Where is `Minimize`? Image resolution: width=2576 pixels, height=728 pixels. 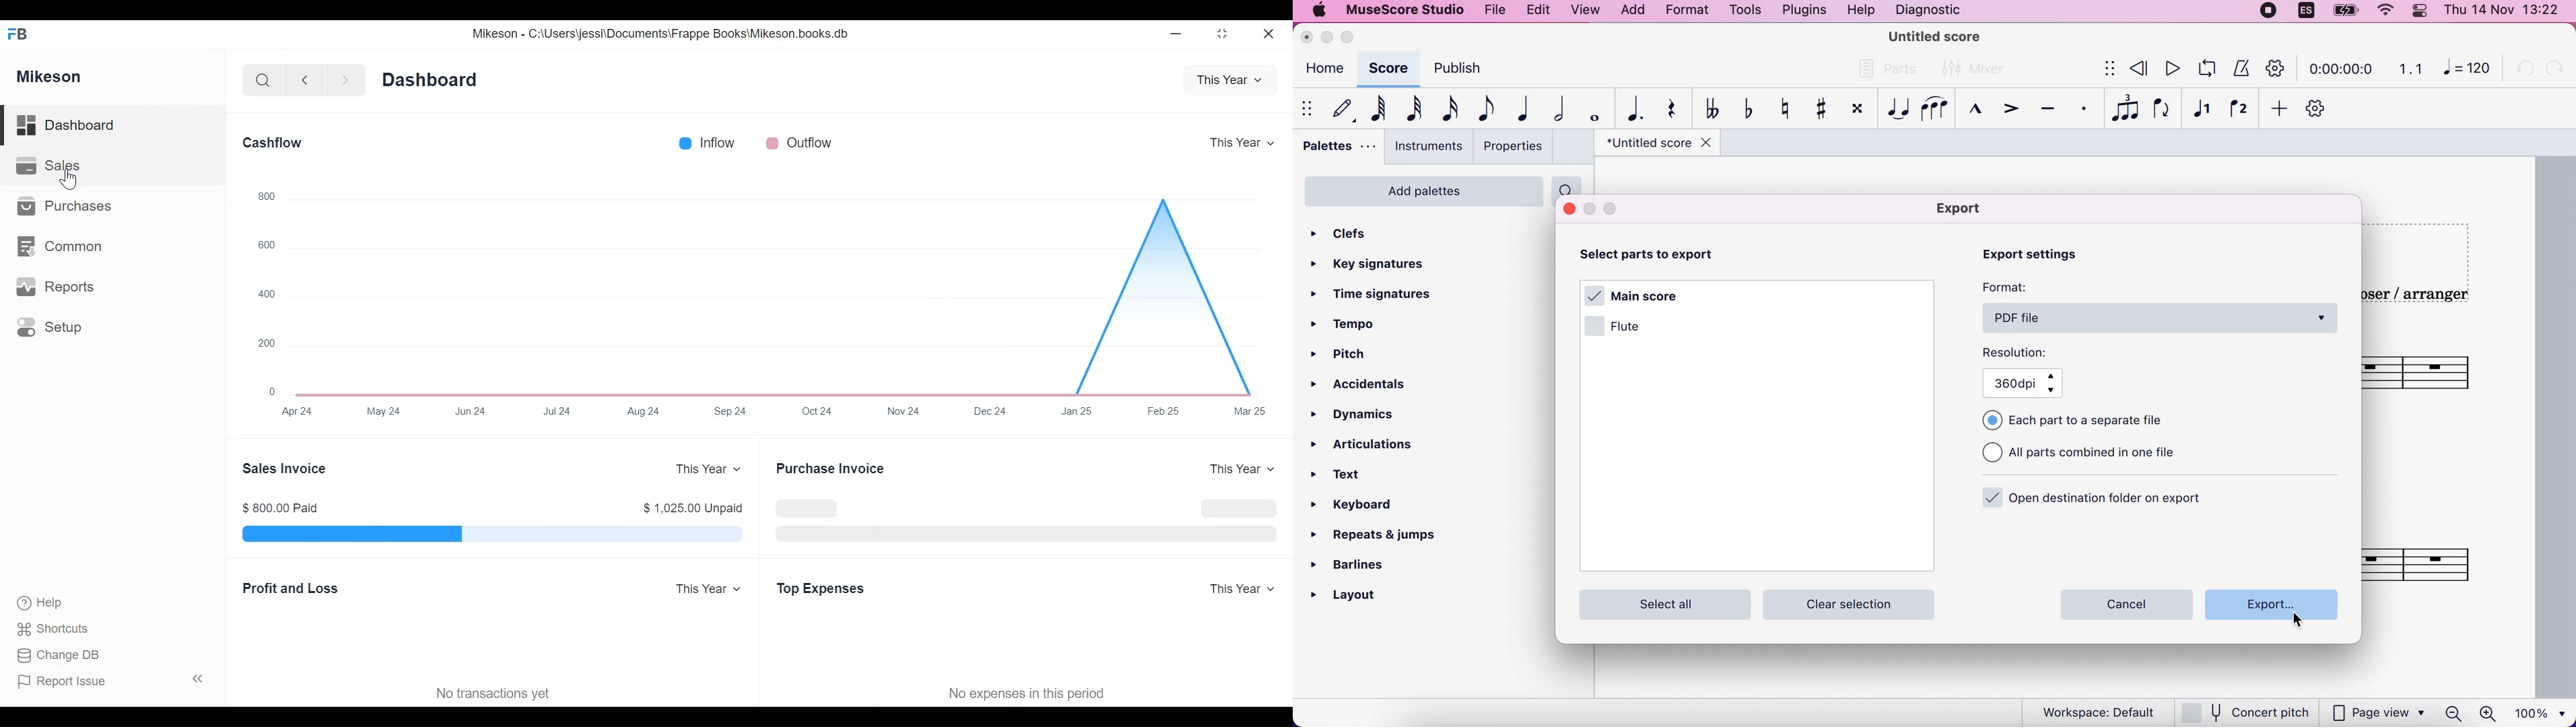
Minimize is located at coordinates (1176, 36).